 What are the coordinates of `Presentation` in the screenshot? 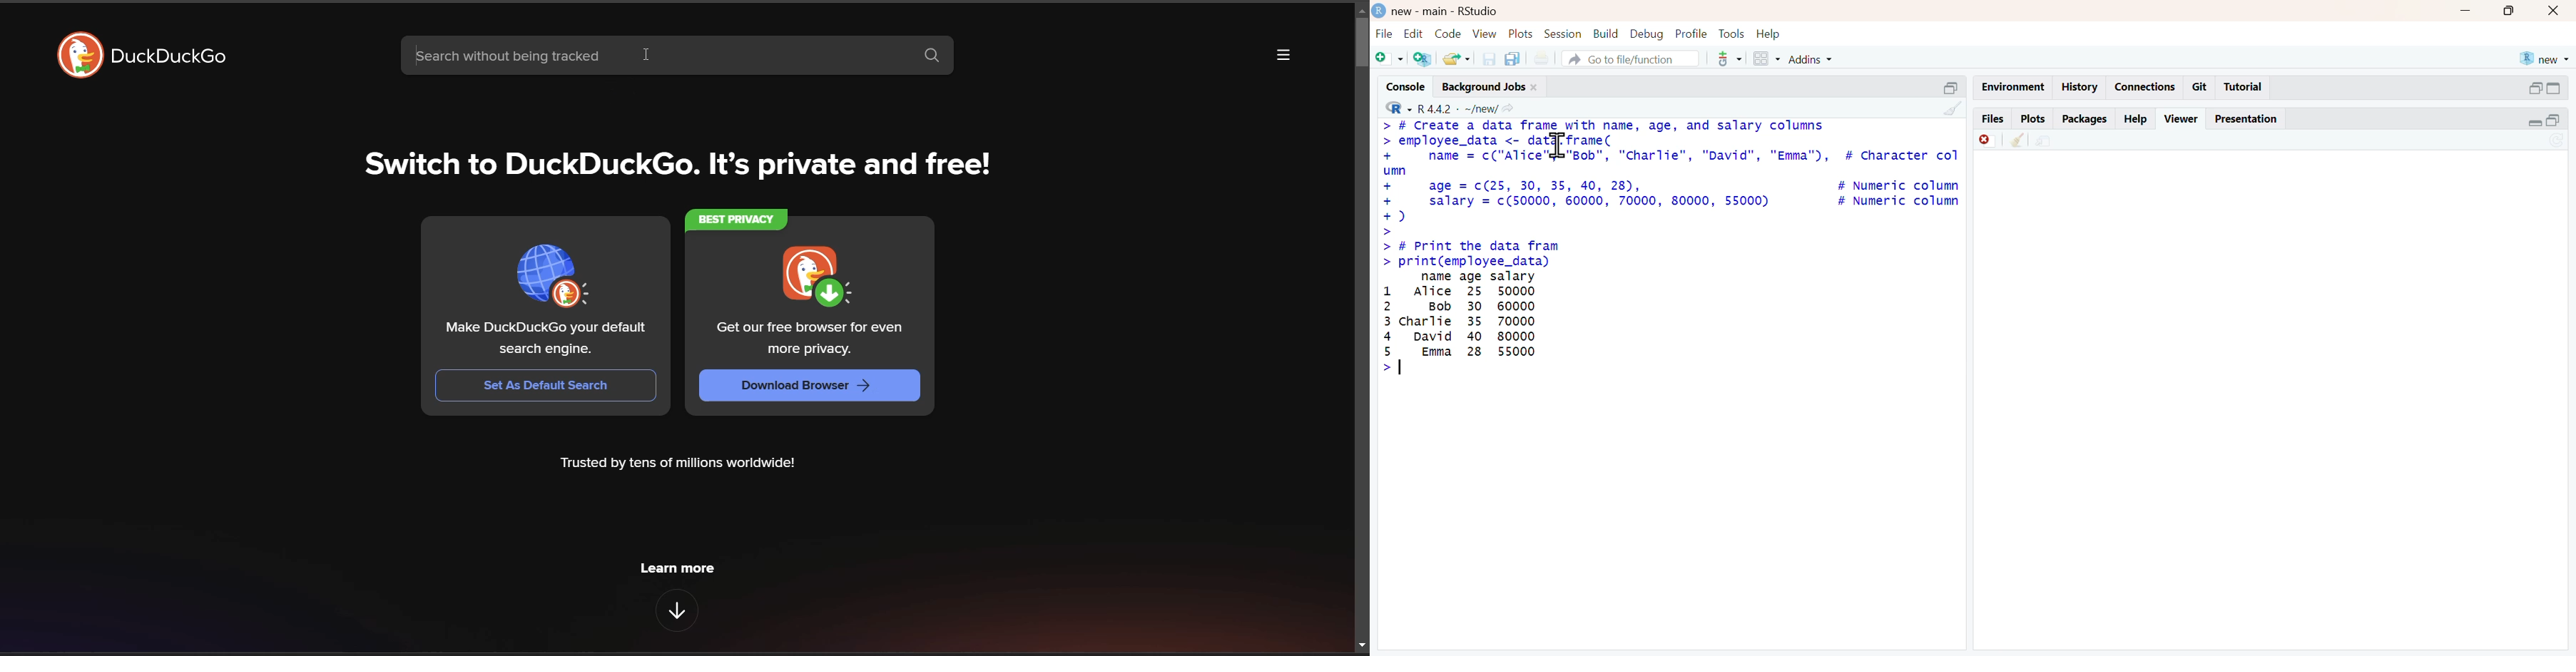 It's located at (2247, 119).